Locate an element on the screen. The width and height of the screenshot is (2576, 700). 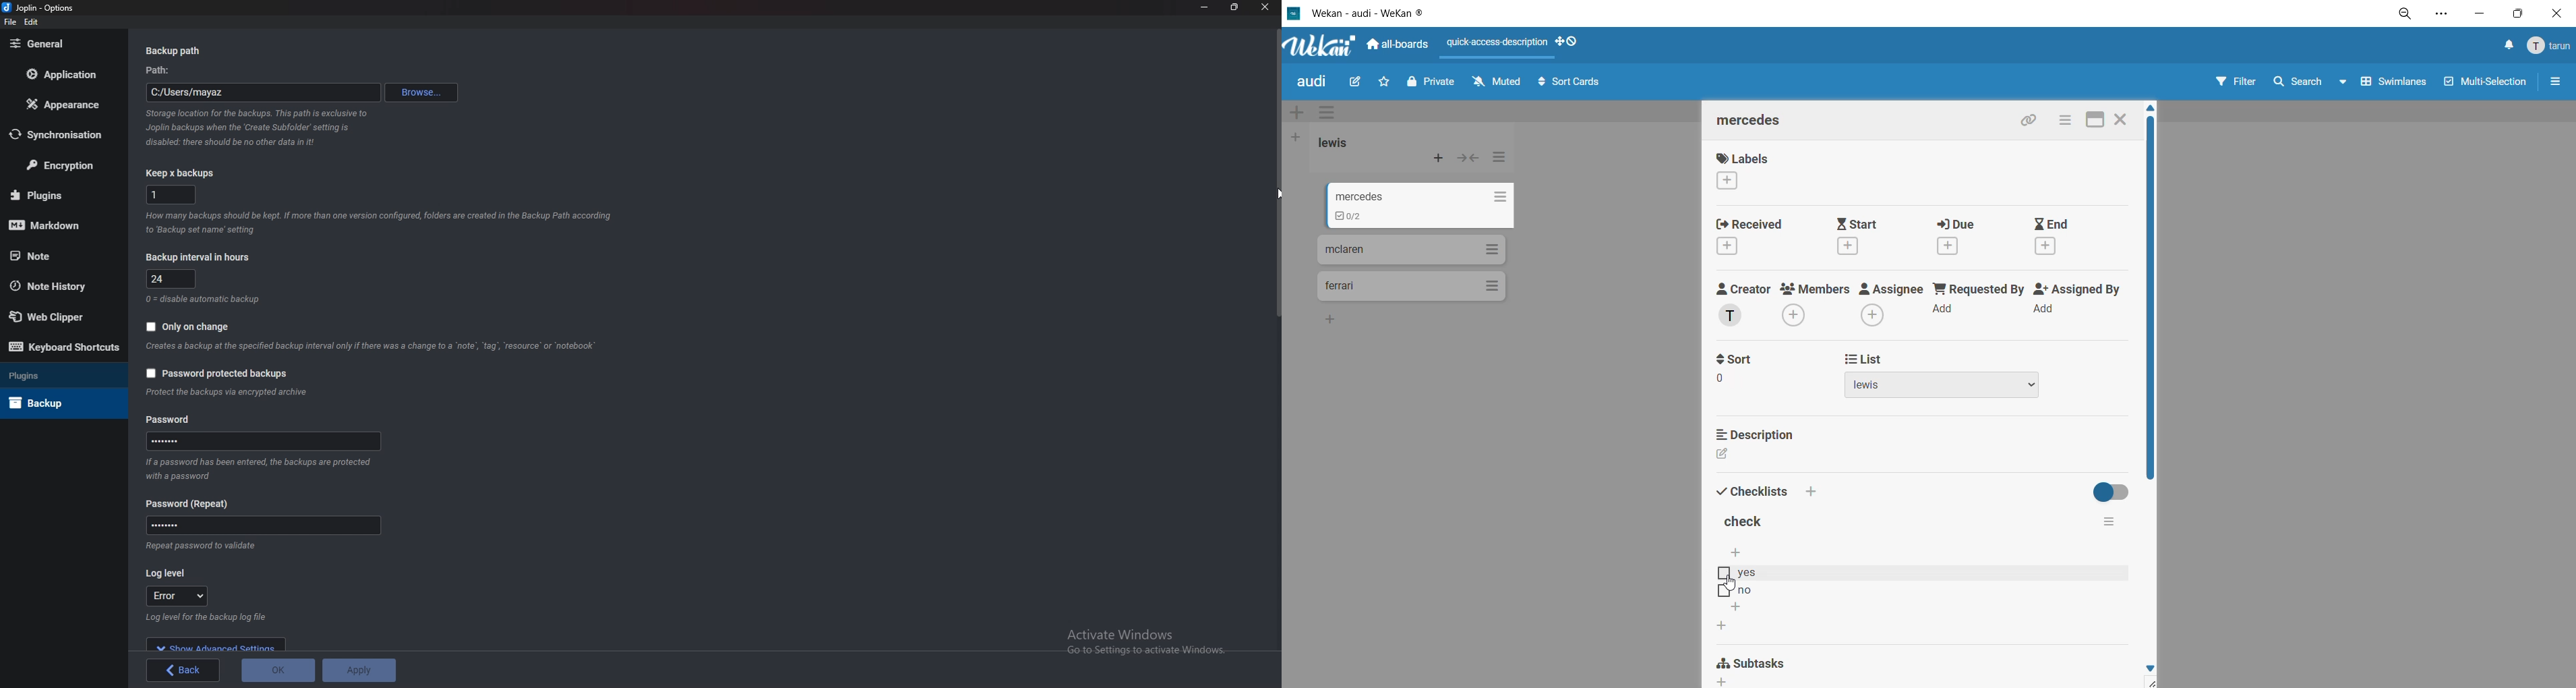
hide completed checklists is located at coordinates (2116, 491).